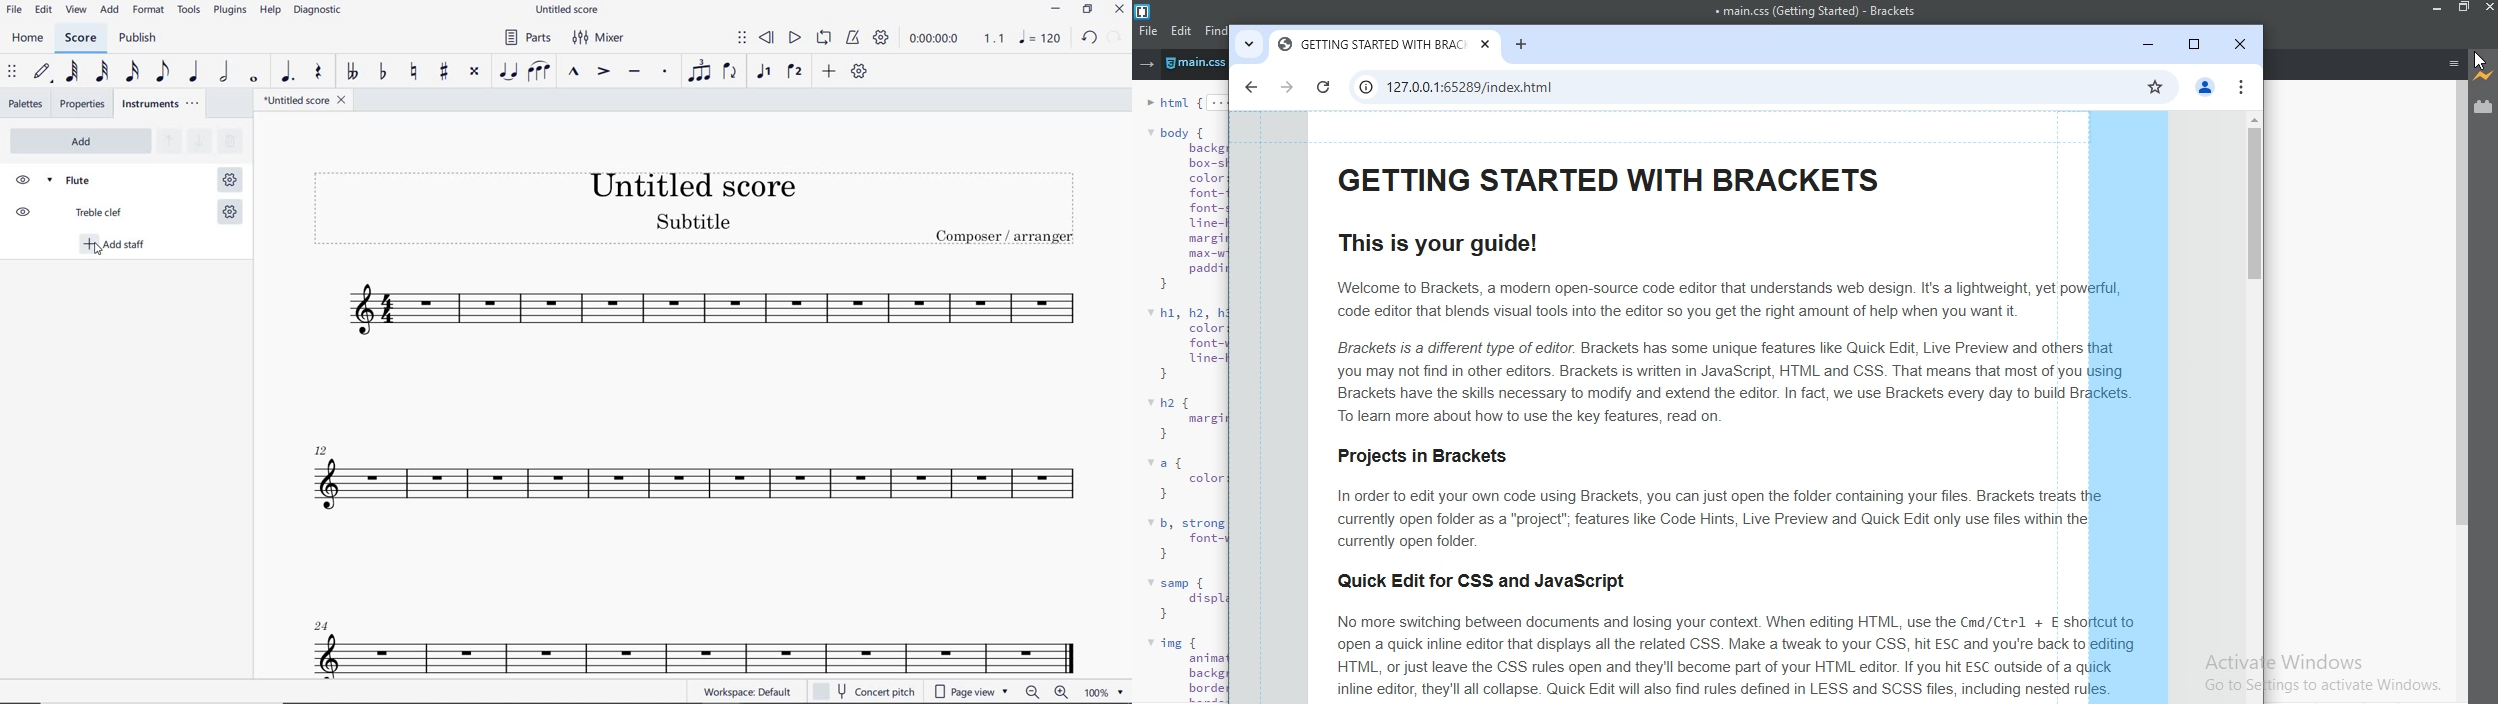 The image size is (2520, 728). Describe the element at coordinates (384, 72) in the screenshot. I see `TOGGLE FLAT` at that location.